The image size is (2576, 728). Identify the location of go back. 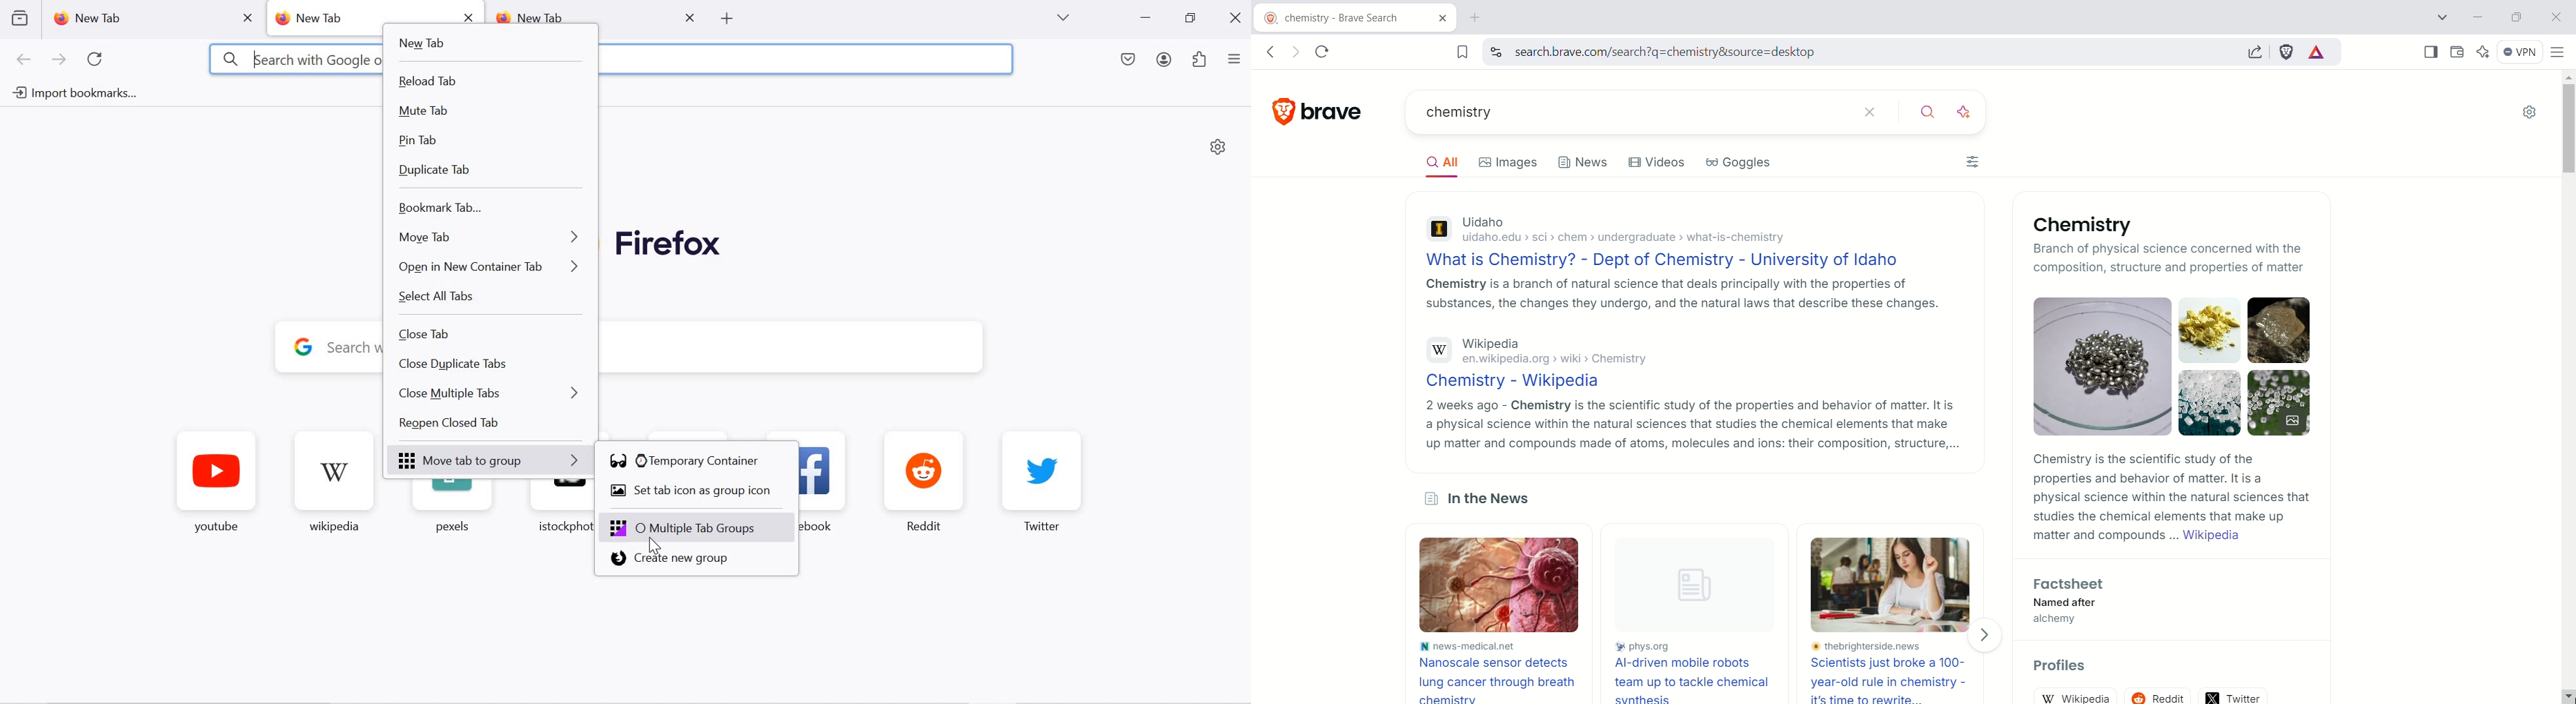
(24, 60).